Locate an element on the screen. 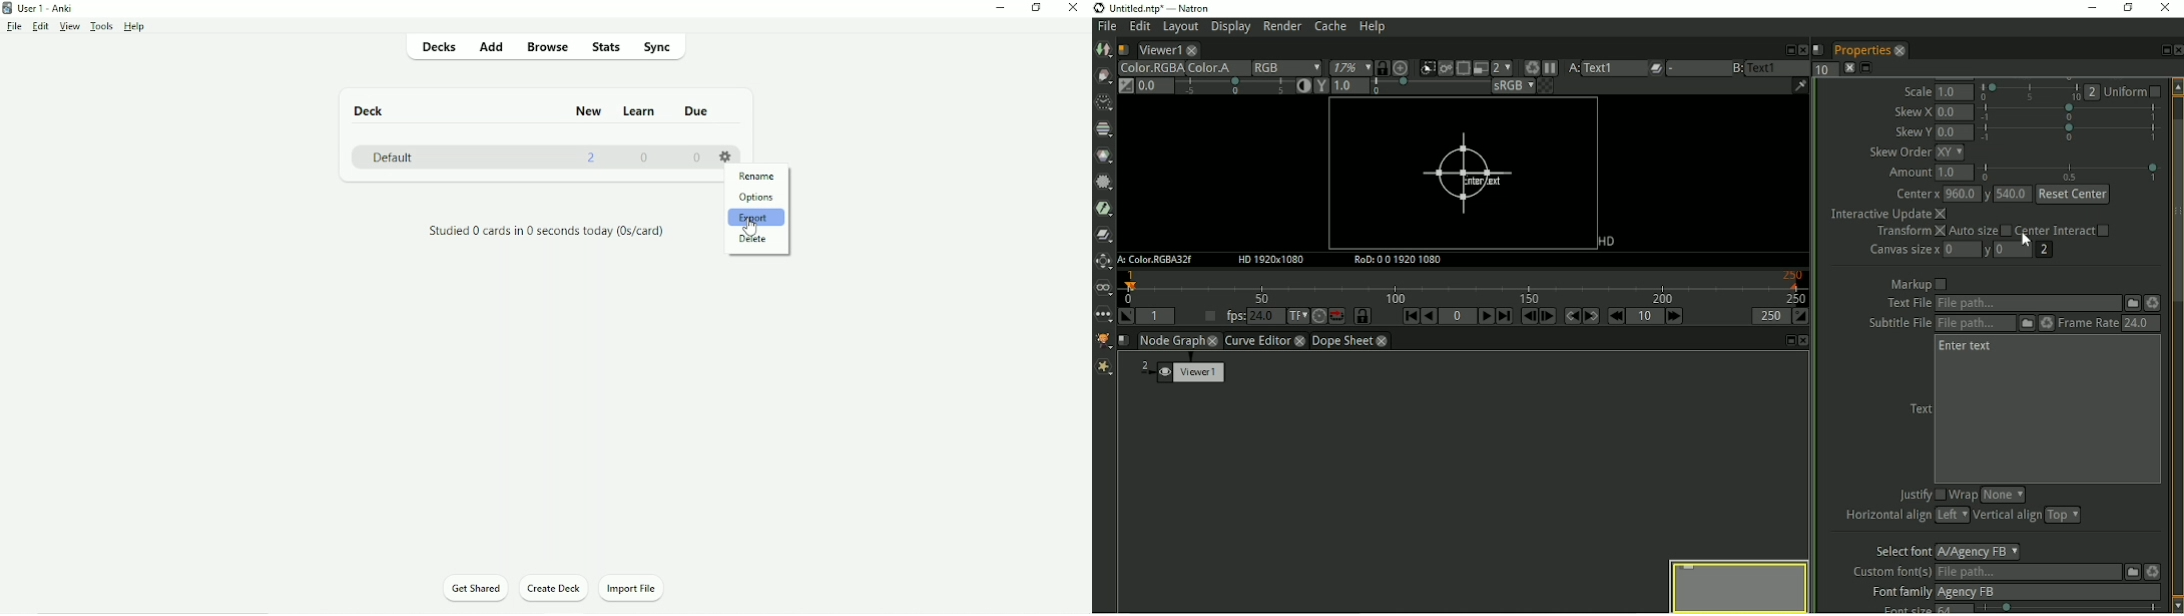 The height and width of the screenshot is (616, 2184). Edit is located at coordinates (40, 26).